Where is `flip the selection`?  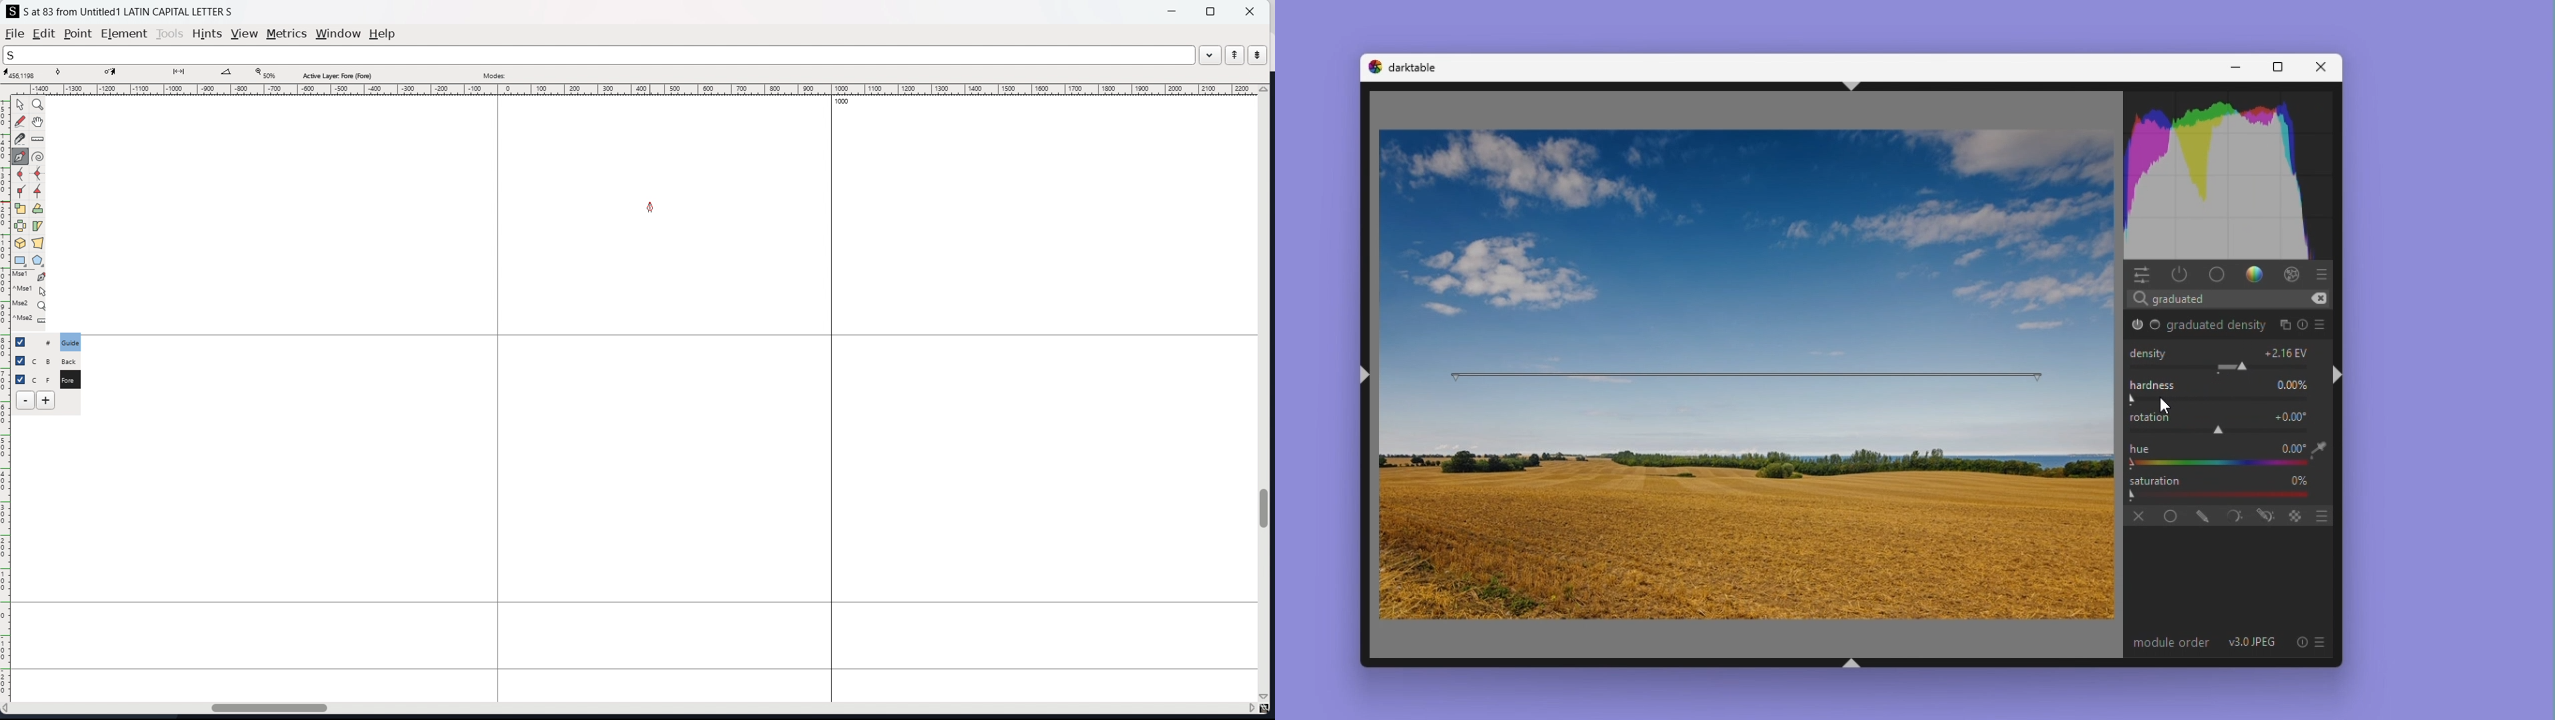 flip the selection is located at coordinates (20, 226).